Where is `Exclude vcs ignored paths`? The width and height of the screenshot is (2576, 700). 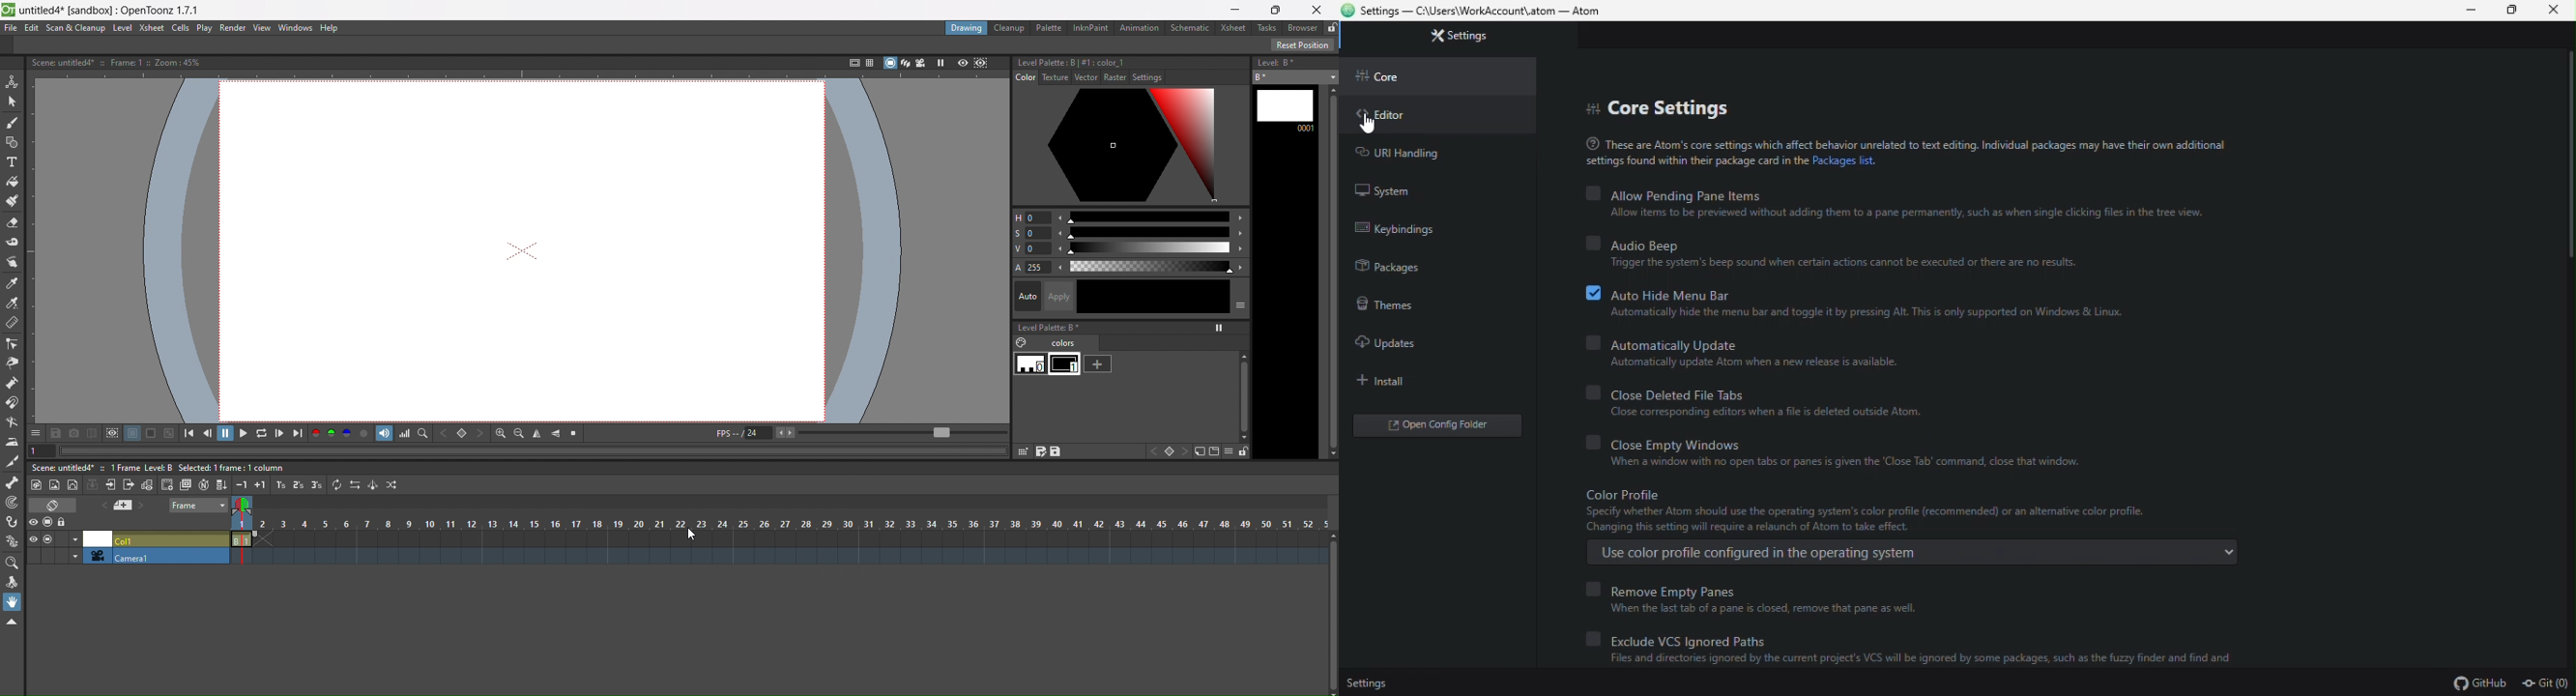 Exclude vcs ignored paths is located at coordinates (1928, 639).